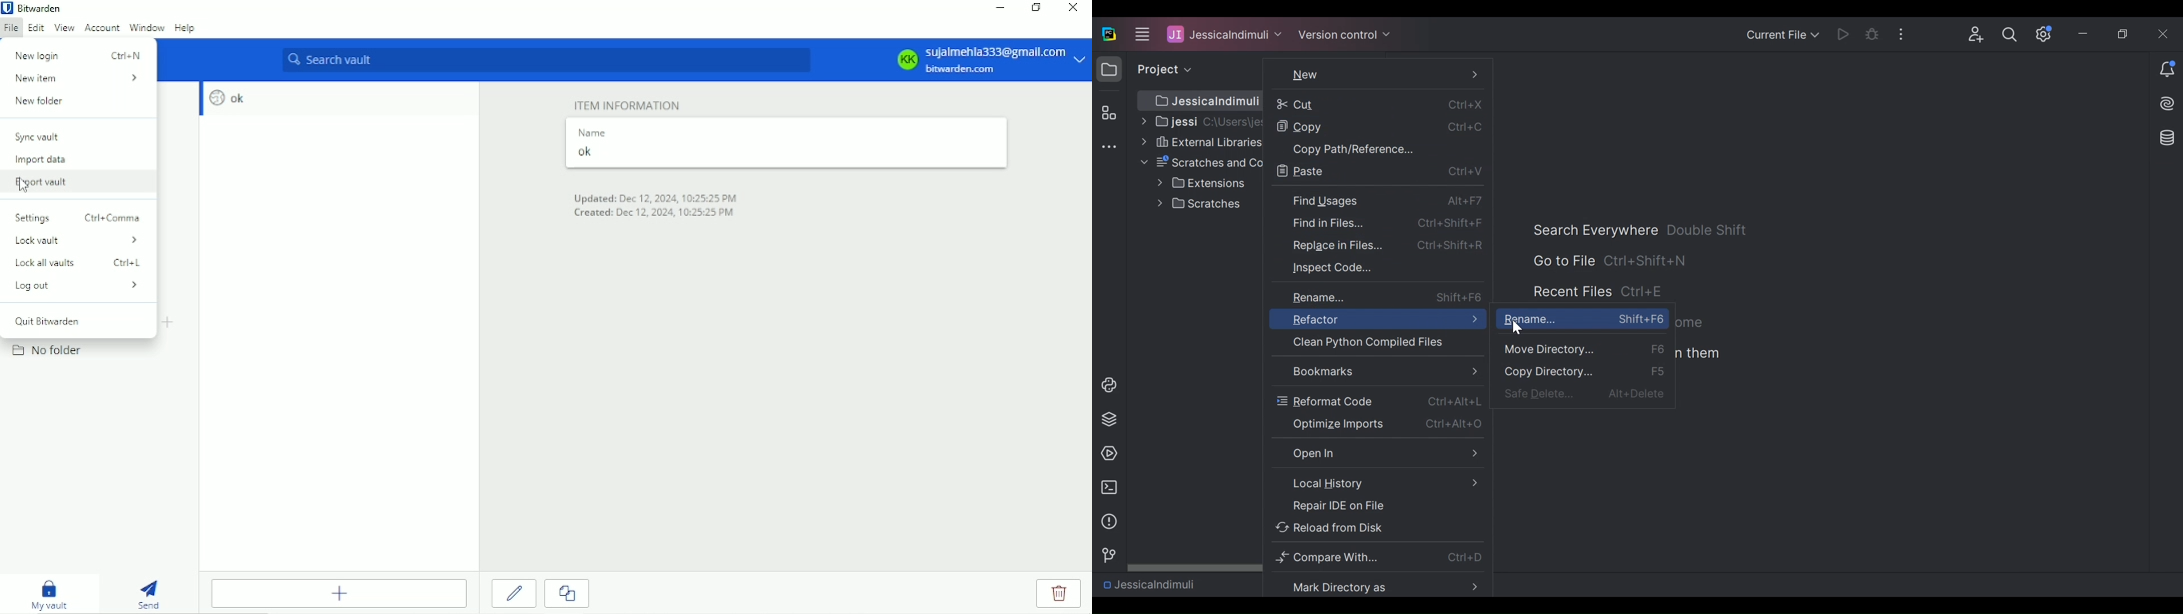 The width and height of the screenshot is (2184, 616). Describe the element at coordinates (2165, 137) in the screenshot. I see `Database` at that location.